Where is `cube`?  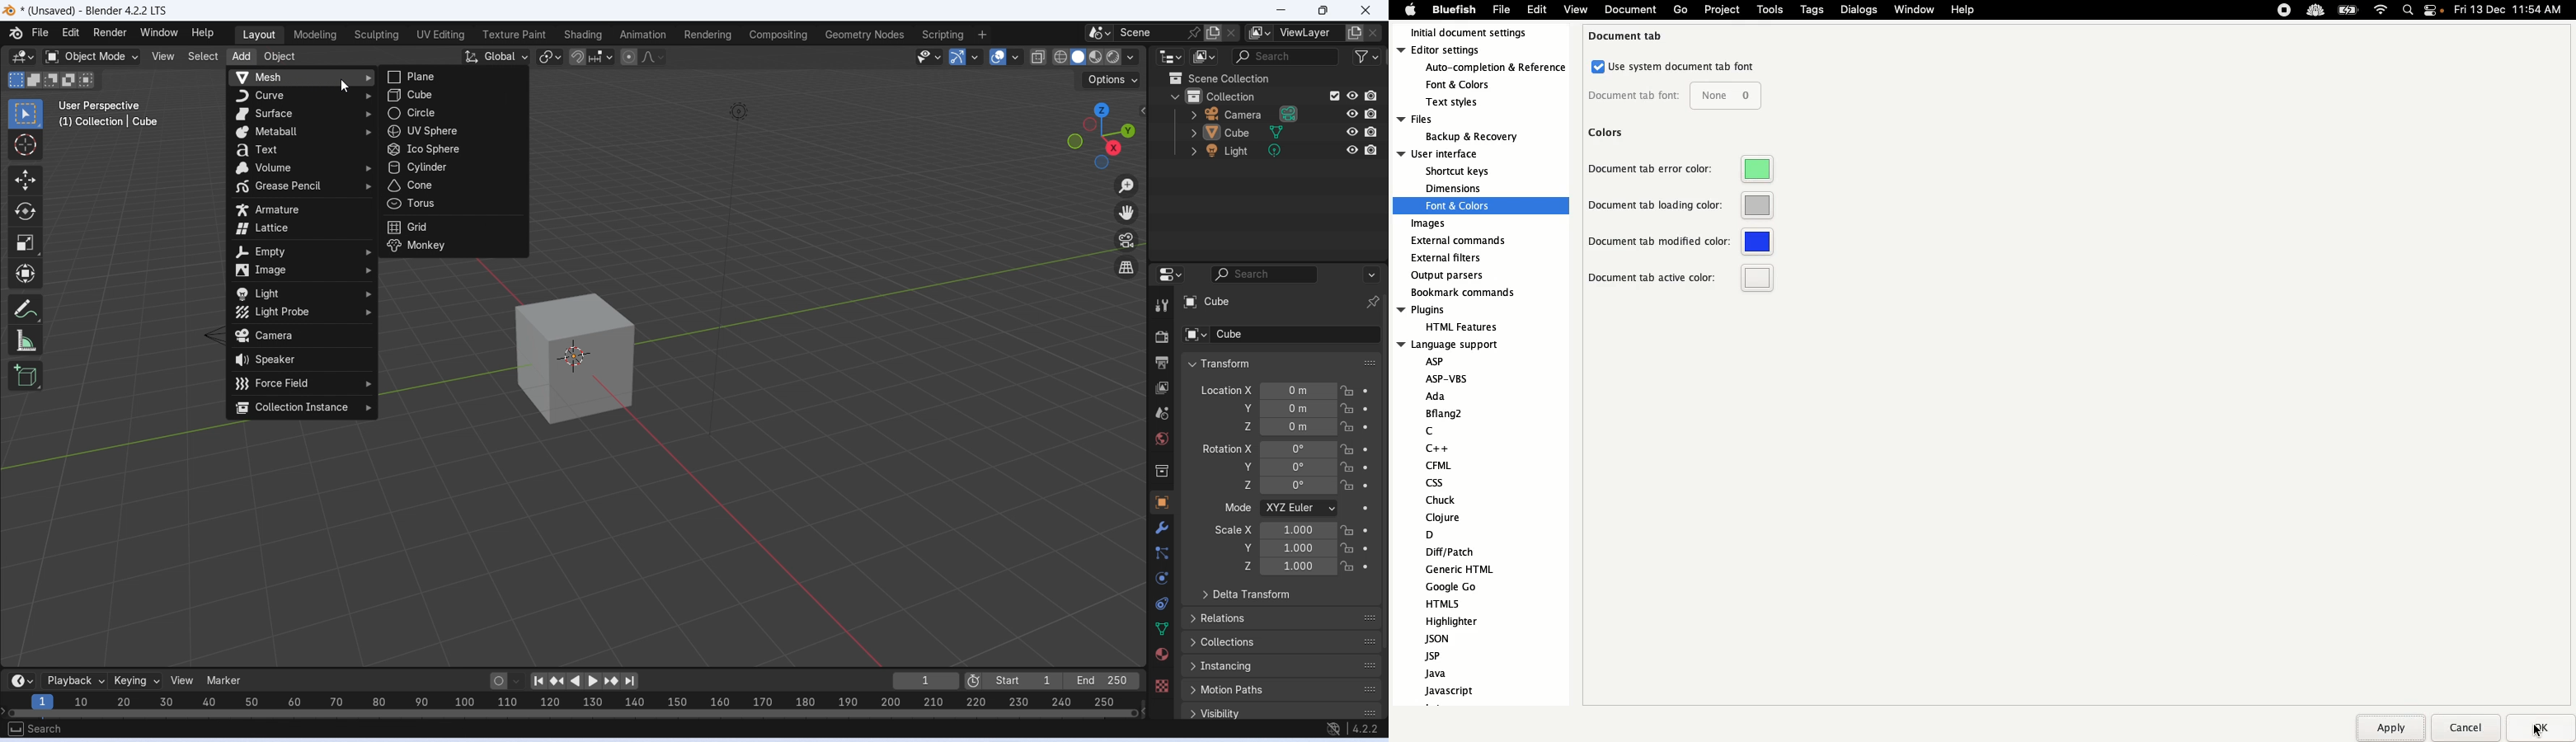
cube is located at coordinates (451, 95).